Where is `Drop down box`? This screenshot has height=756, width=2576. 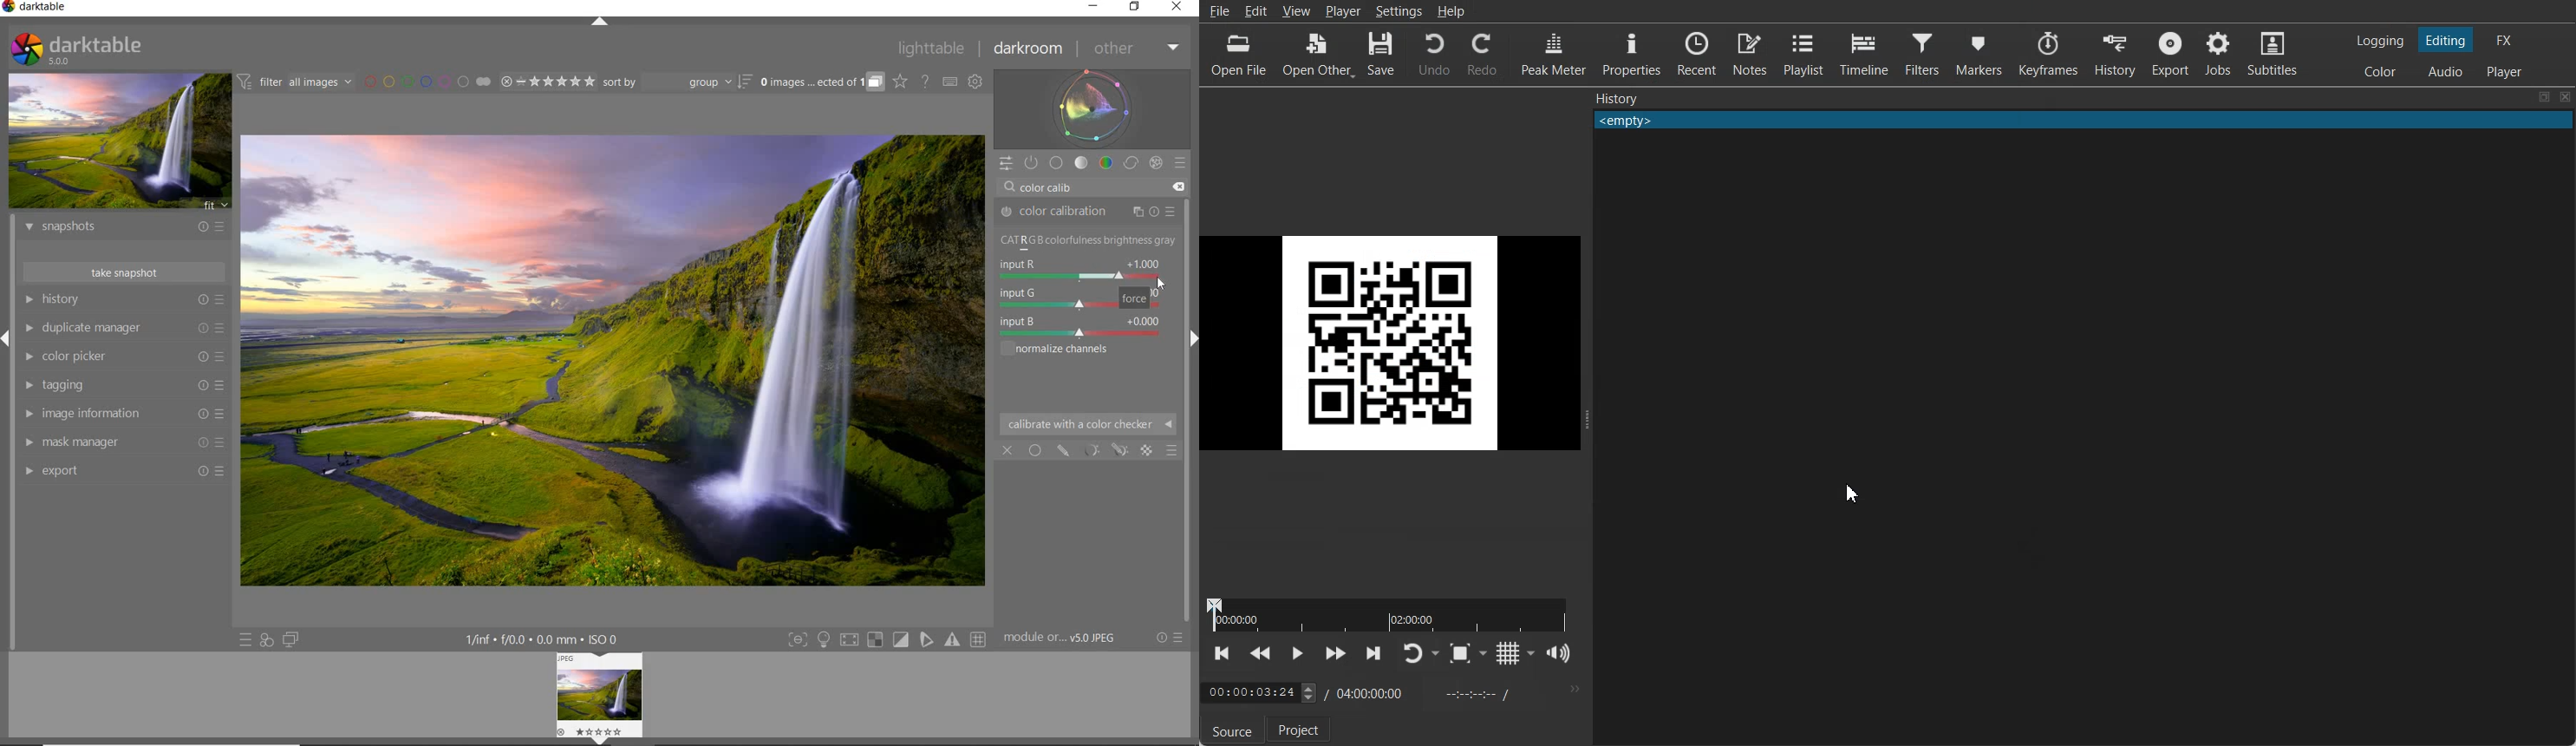 Drop down box is located at coordinates (1437, 653).